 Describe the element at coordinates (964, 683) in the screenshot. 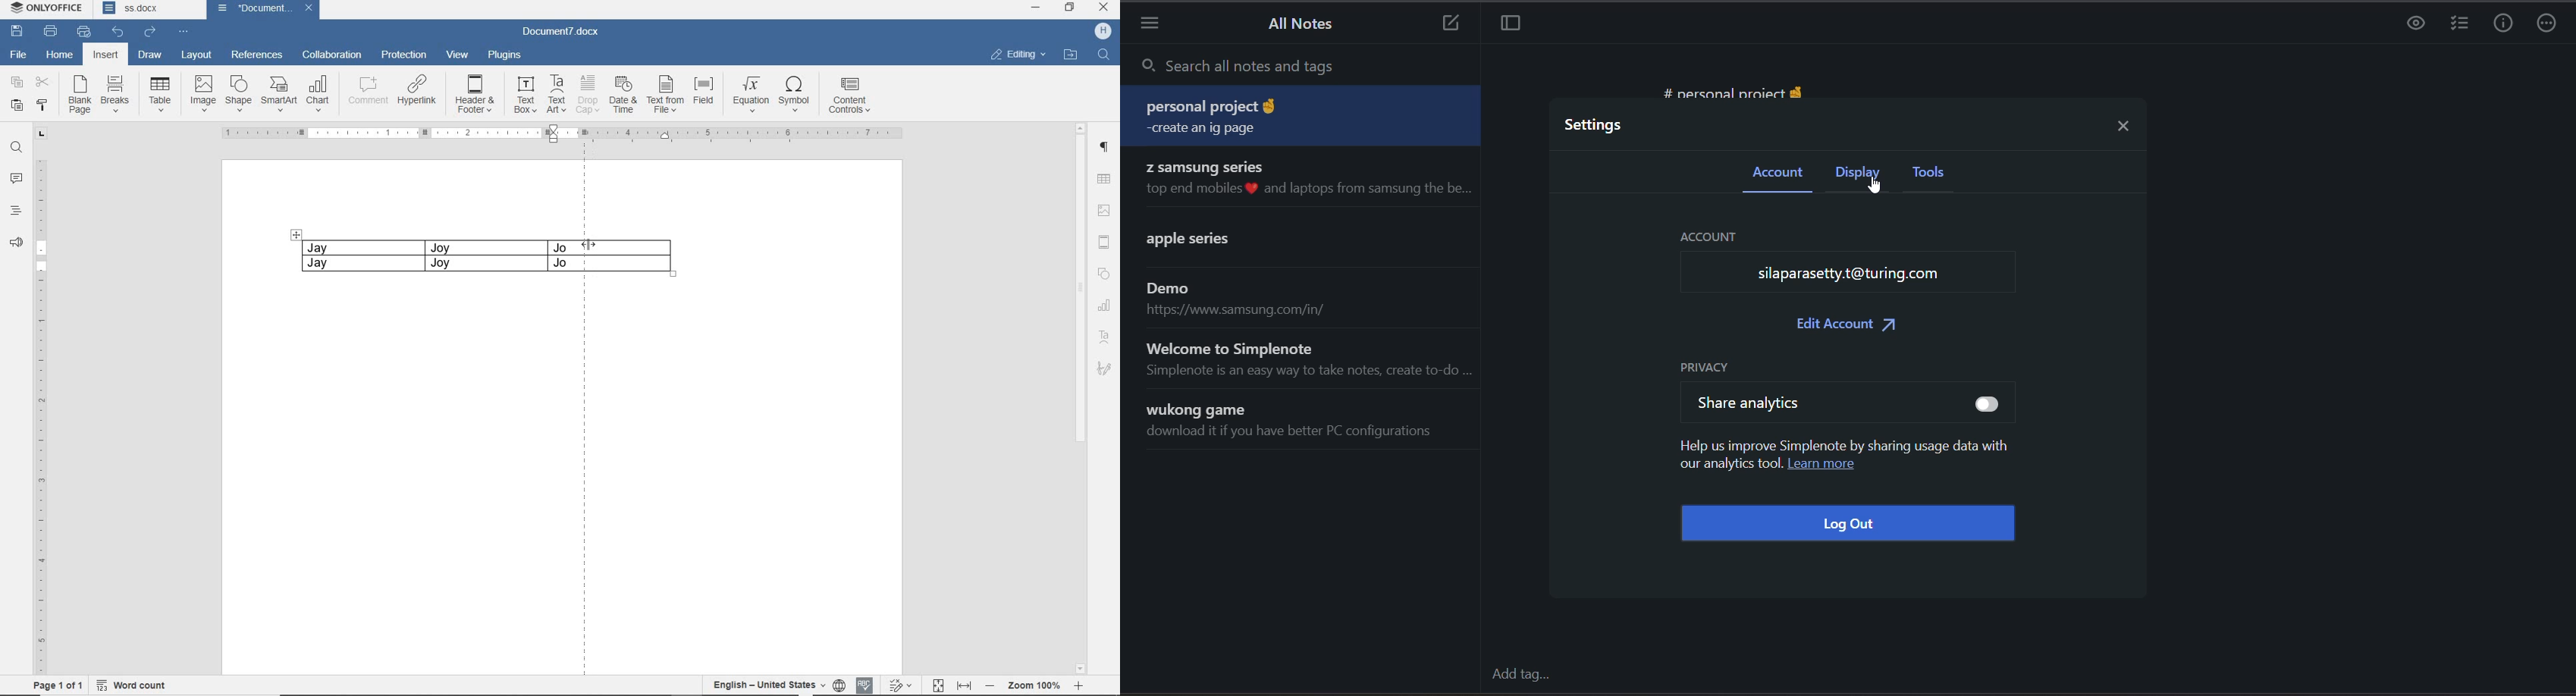

I see `FIT TO WIDTH` at that location.